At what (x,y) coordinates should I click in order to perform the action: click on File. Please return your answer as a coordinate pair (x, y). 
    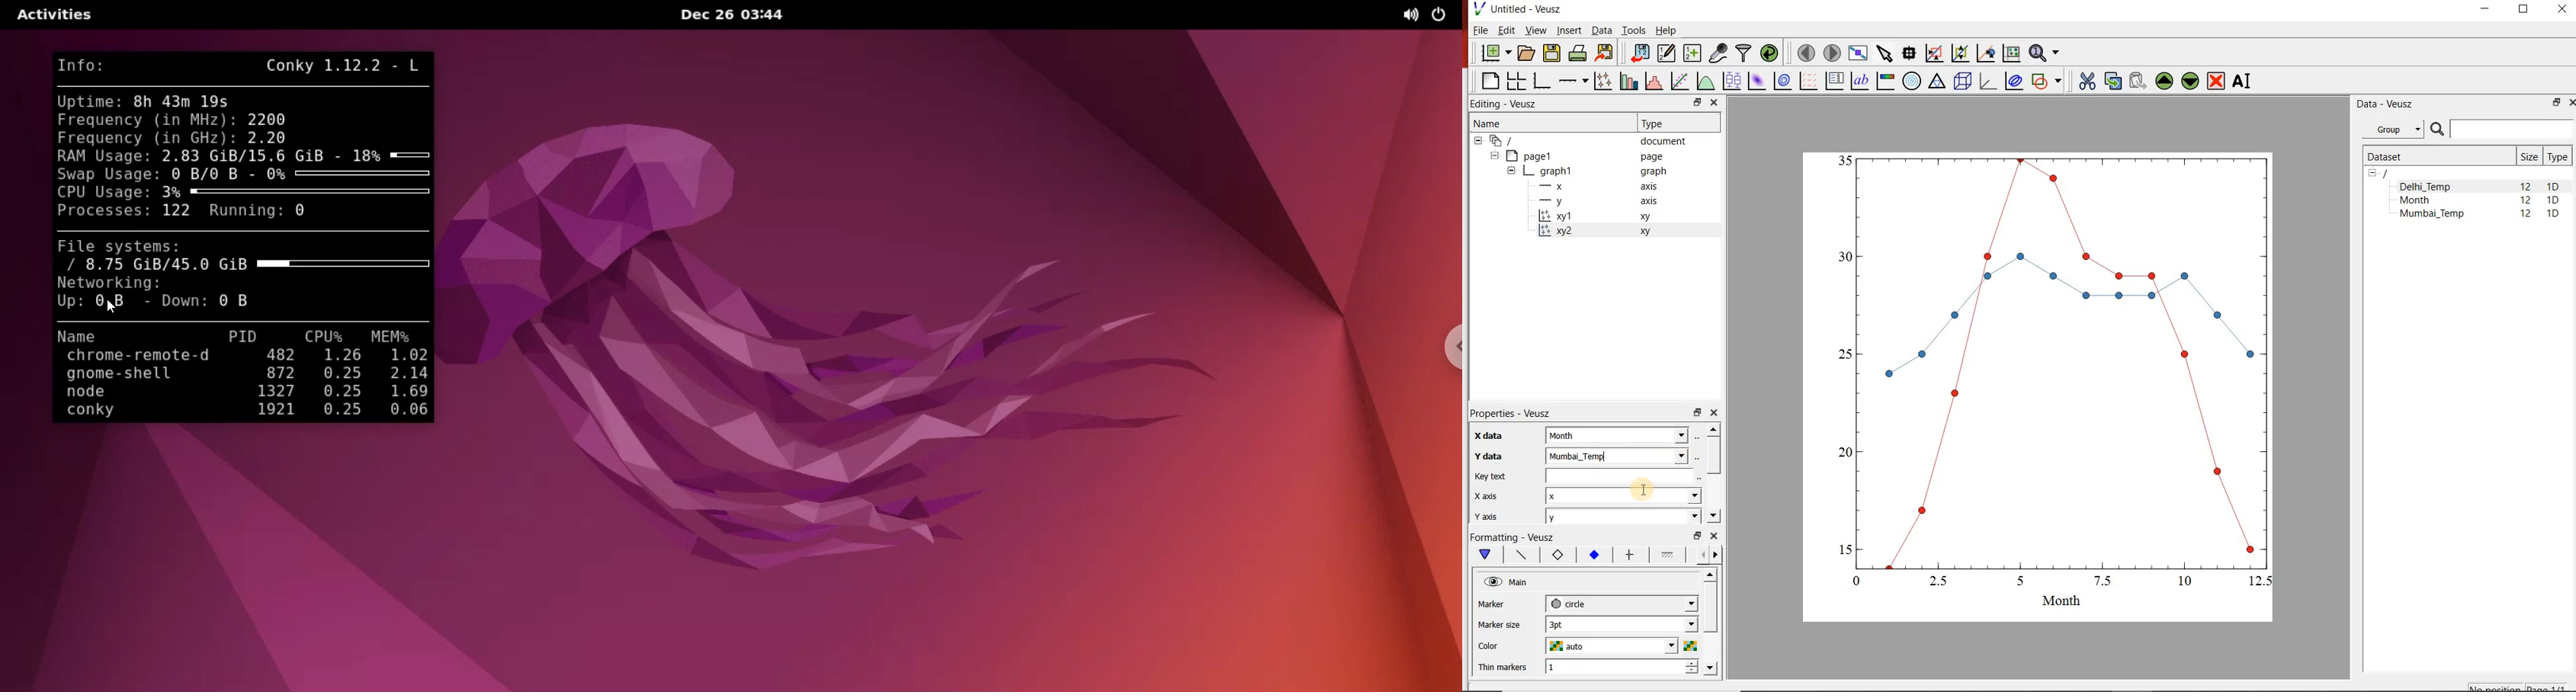
    Looking at the image, I should click on (1479, 30).